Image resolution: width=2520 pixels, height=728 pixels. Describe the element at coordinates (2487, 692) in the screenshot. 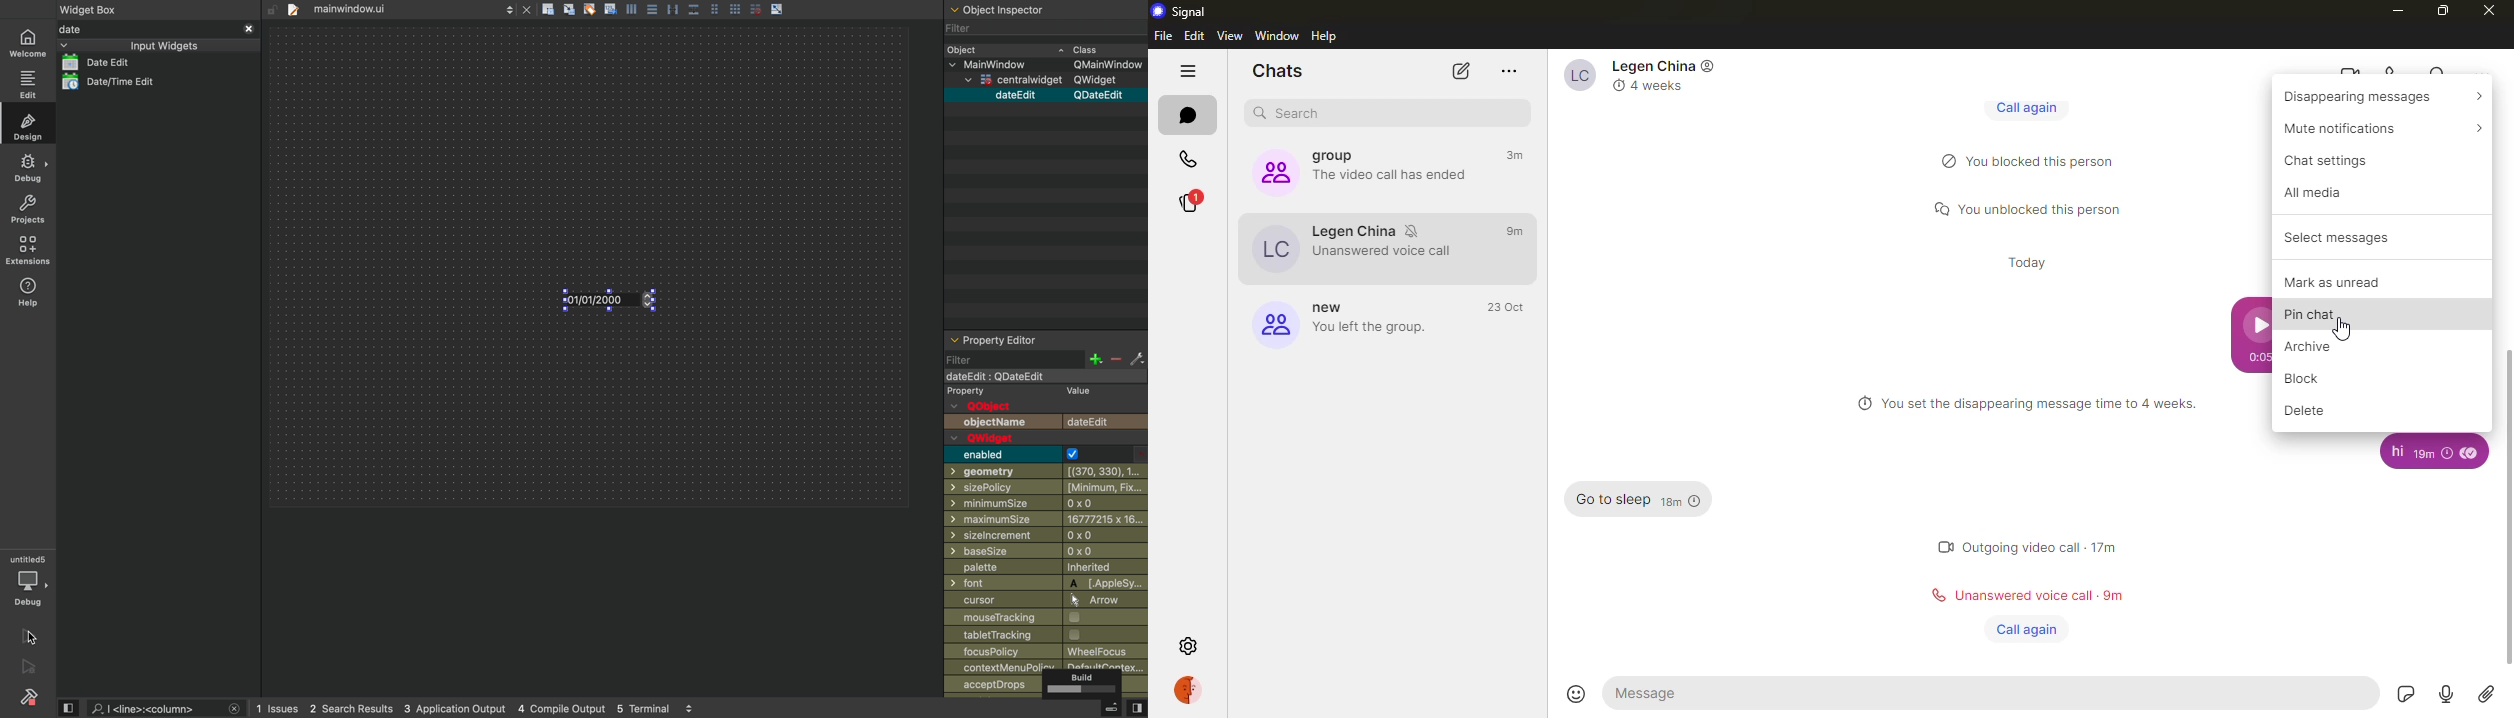

I see `attach` at that location.